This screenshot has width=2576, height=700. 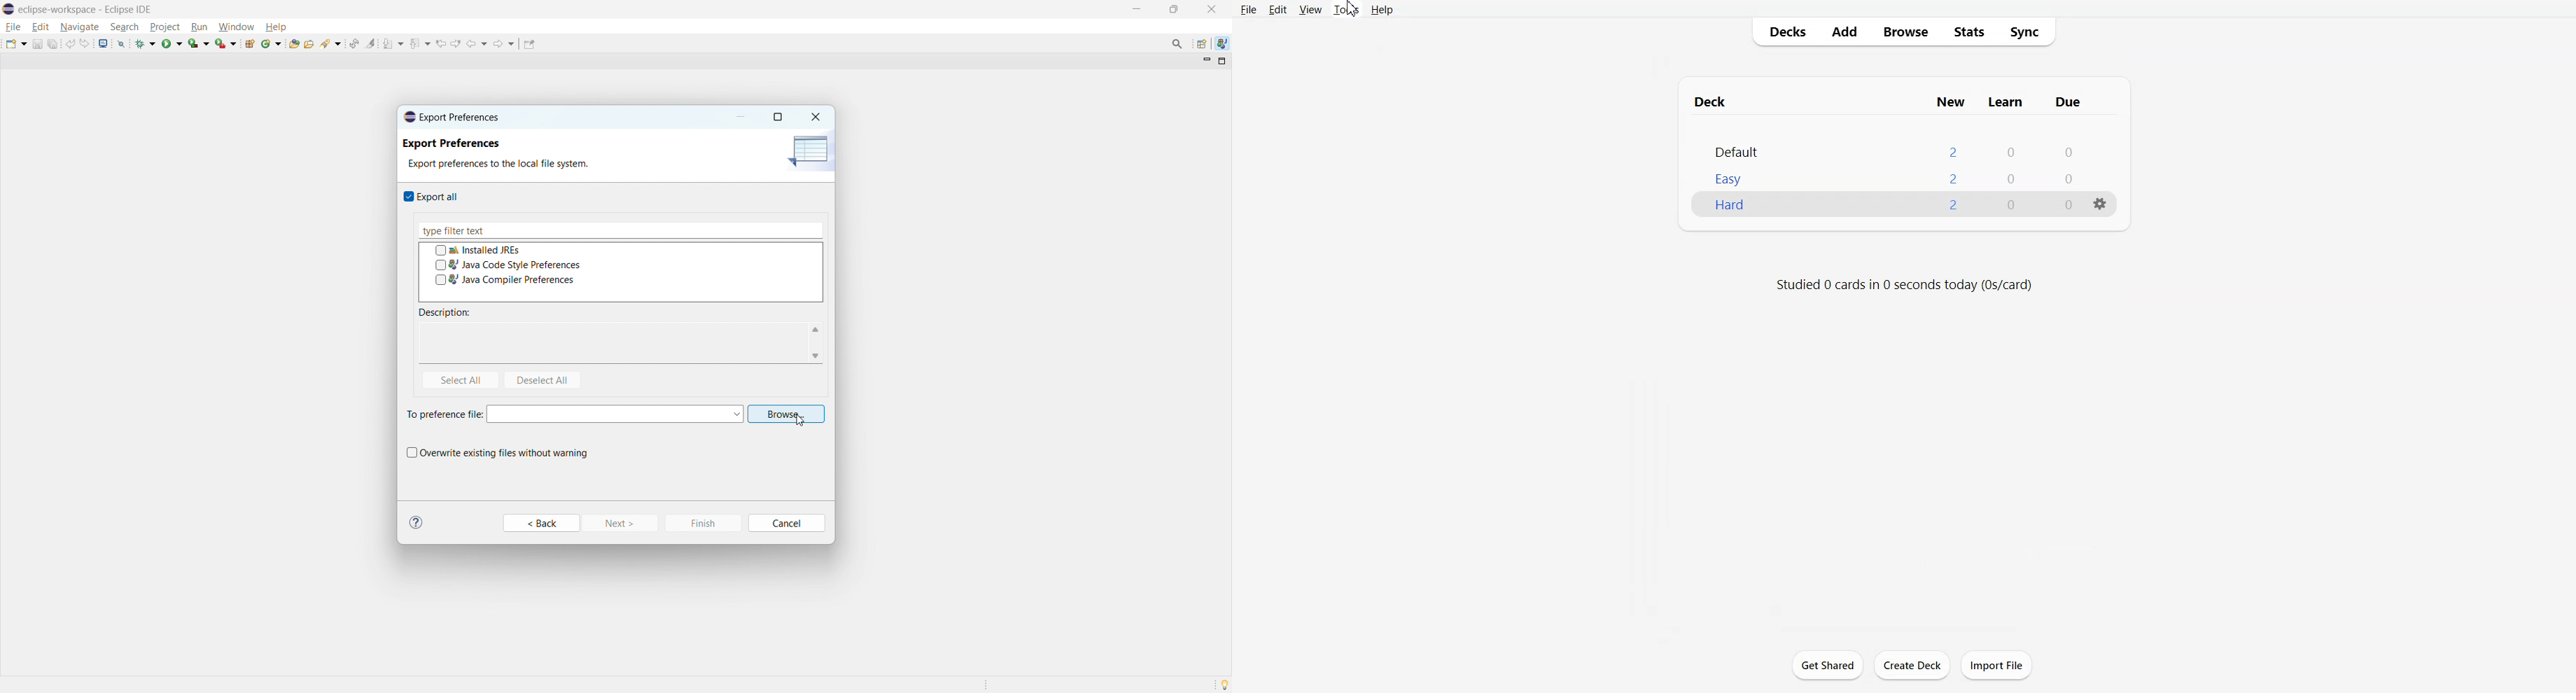 What do you see at coordinates (781, 115) in the screenshot?
I see `maximize` at bounding box center [781, 115].